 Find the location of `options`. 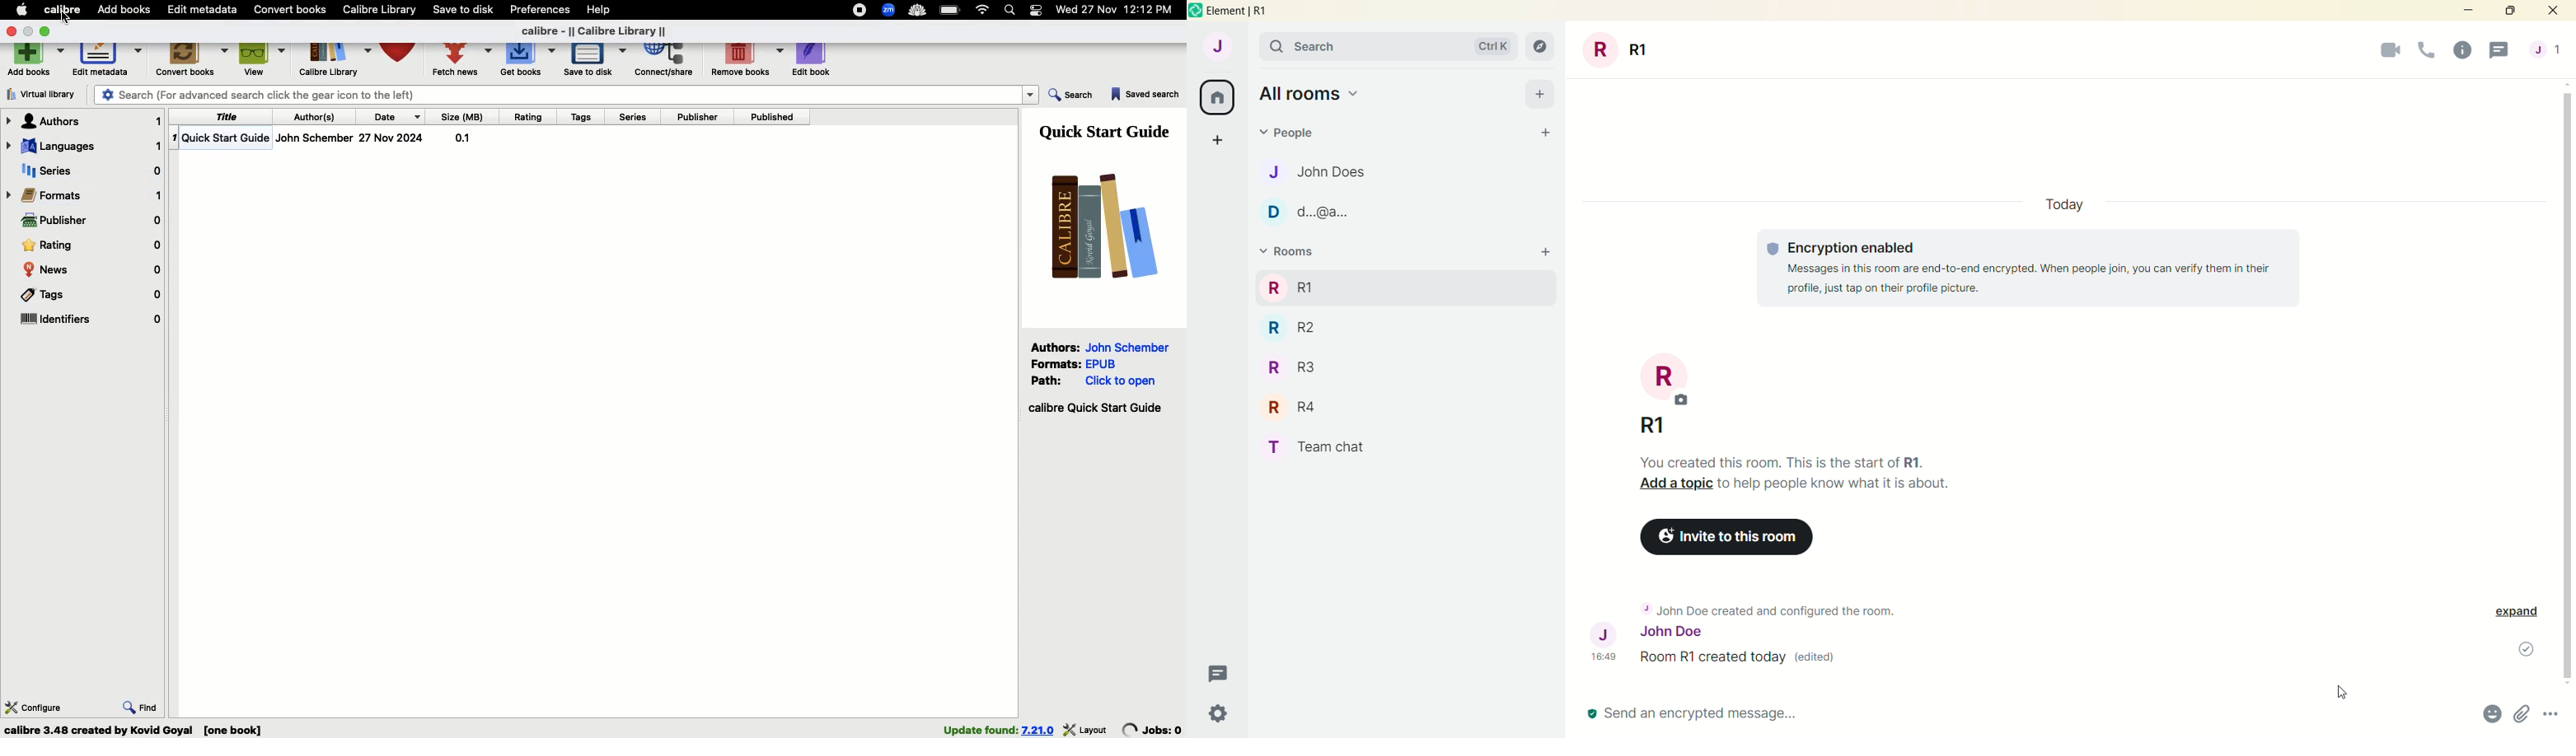

options is located at coordinates (2553, 716).